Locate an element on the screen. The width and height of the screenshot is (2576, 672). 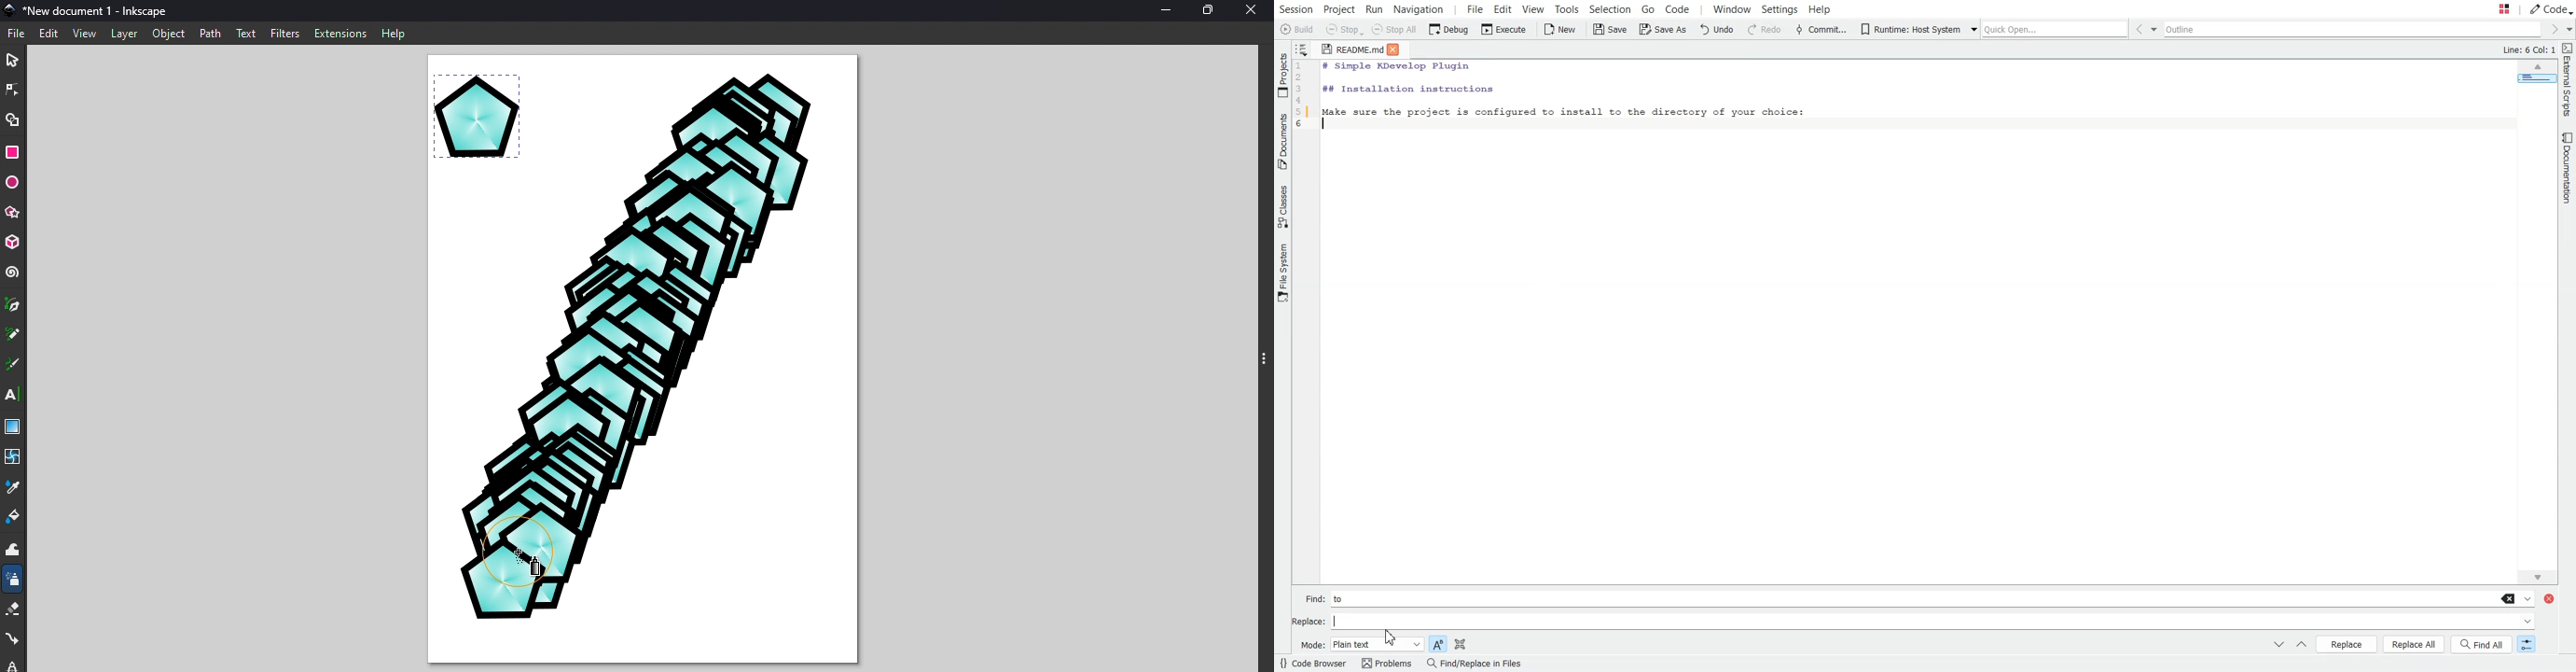
Quick Open is located at coordinates (2046, 27).